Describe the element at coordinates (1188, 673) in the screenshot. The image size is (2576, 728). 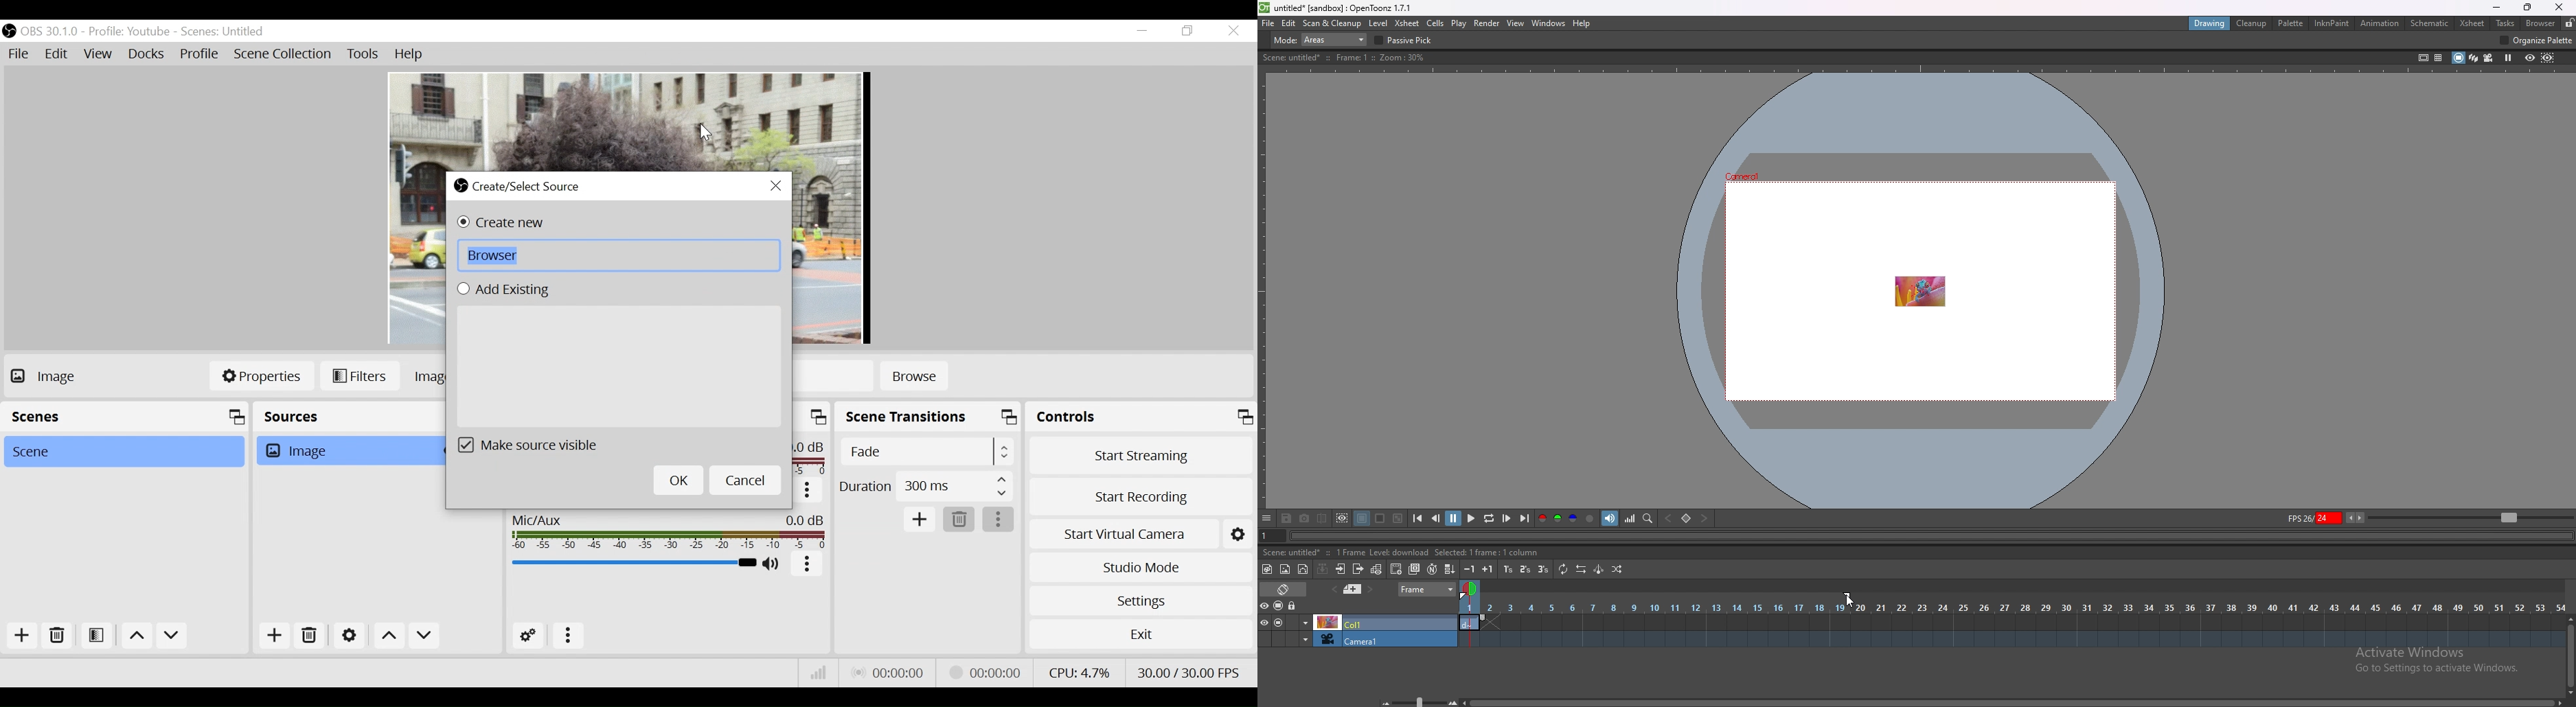
I see `Frame Per Second` at that location.